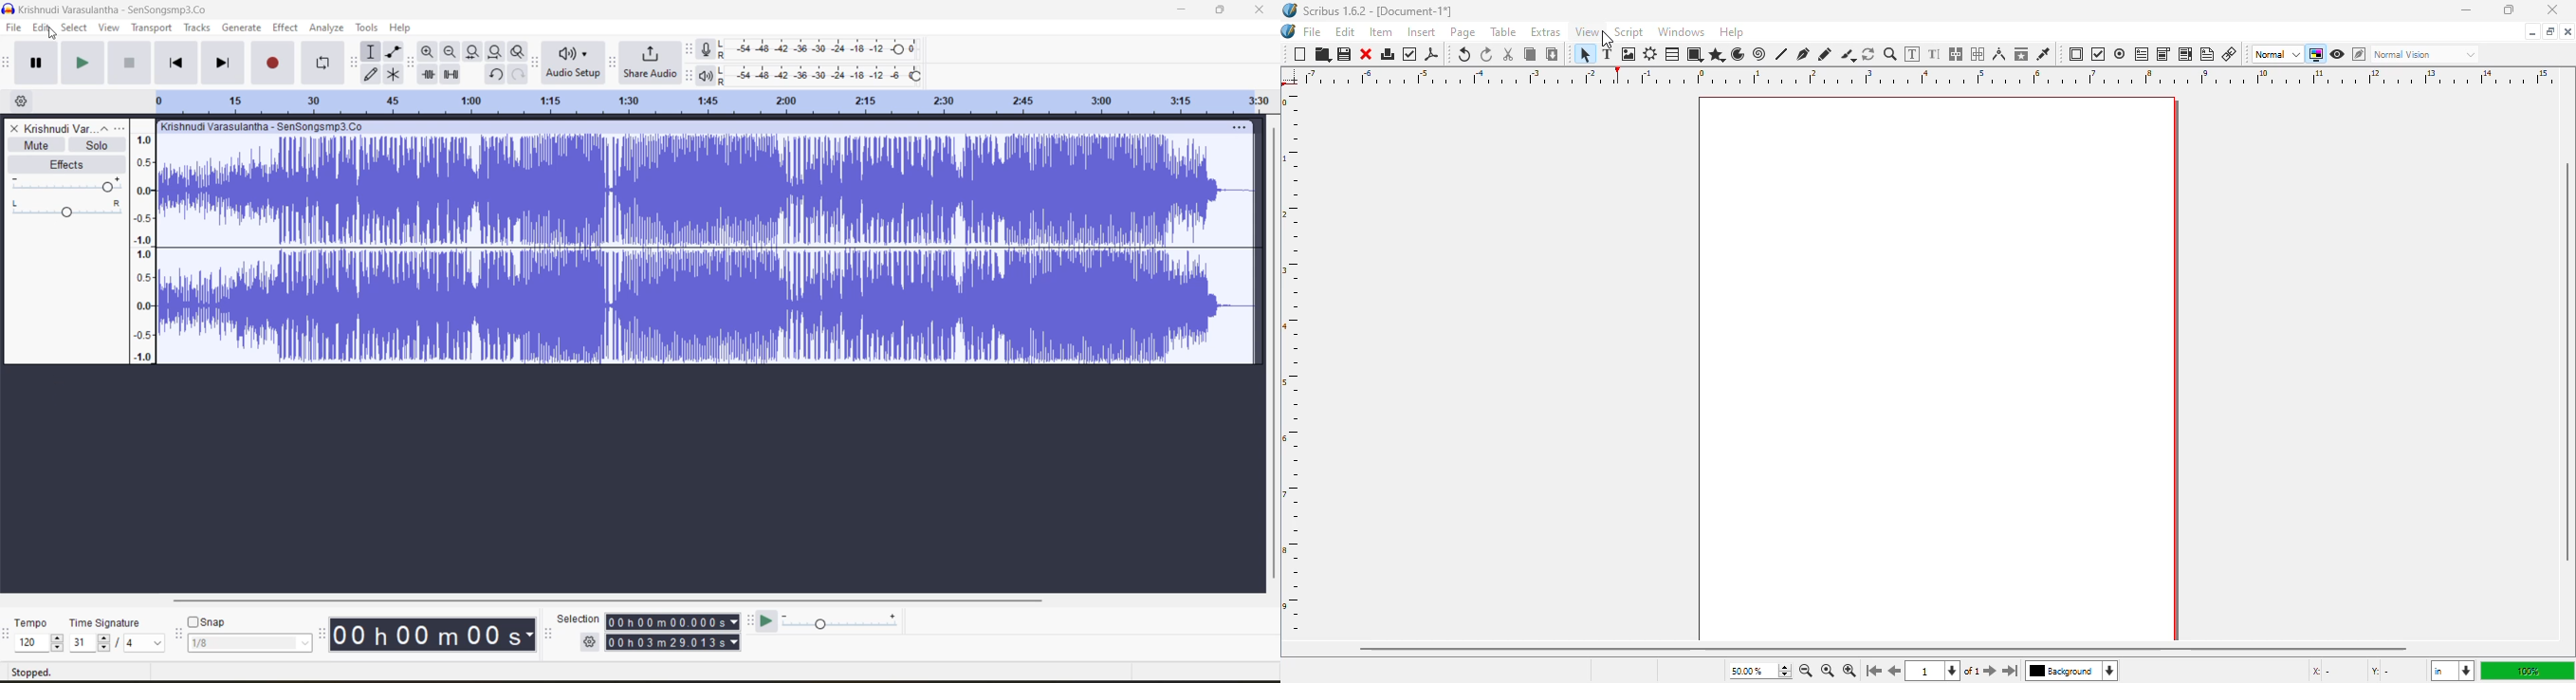 The height and width of the screenshot is (700, 2576). I want to click on track play time, so click(673, 633).